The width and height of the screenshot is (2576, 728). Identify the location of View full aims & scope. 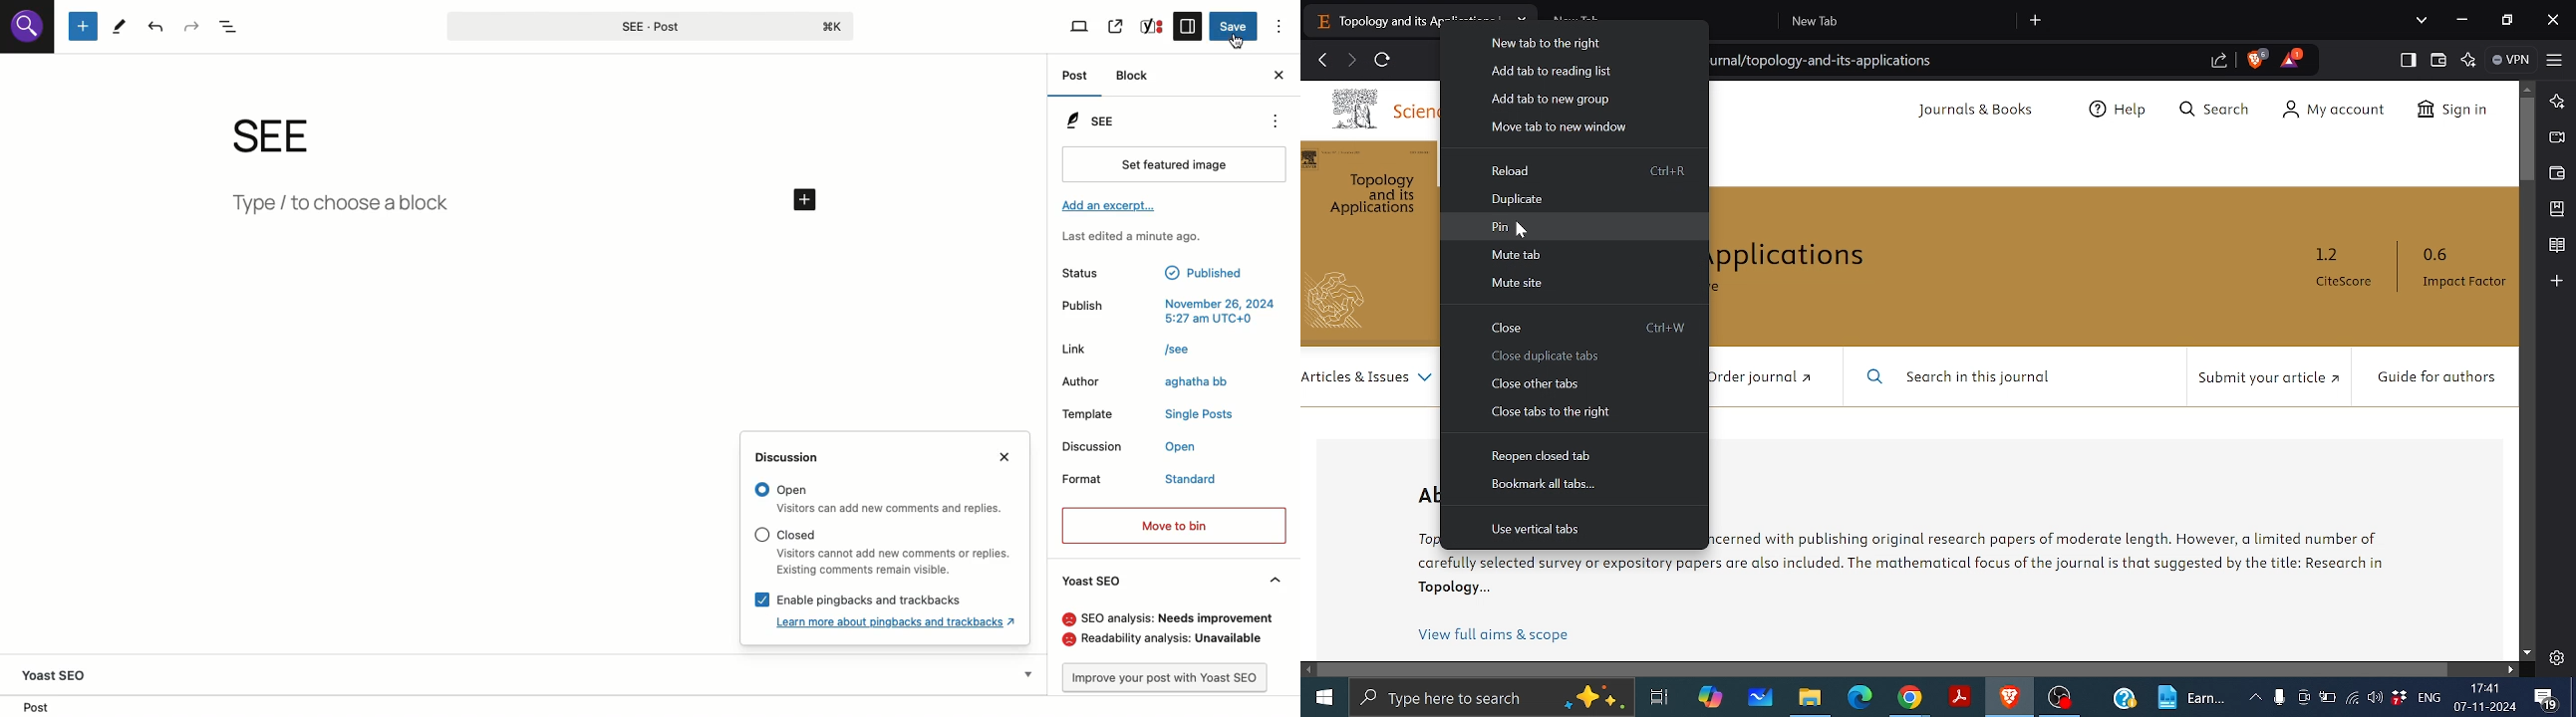
(1496, 635).